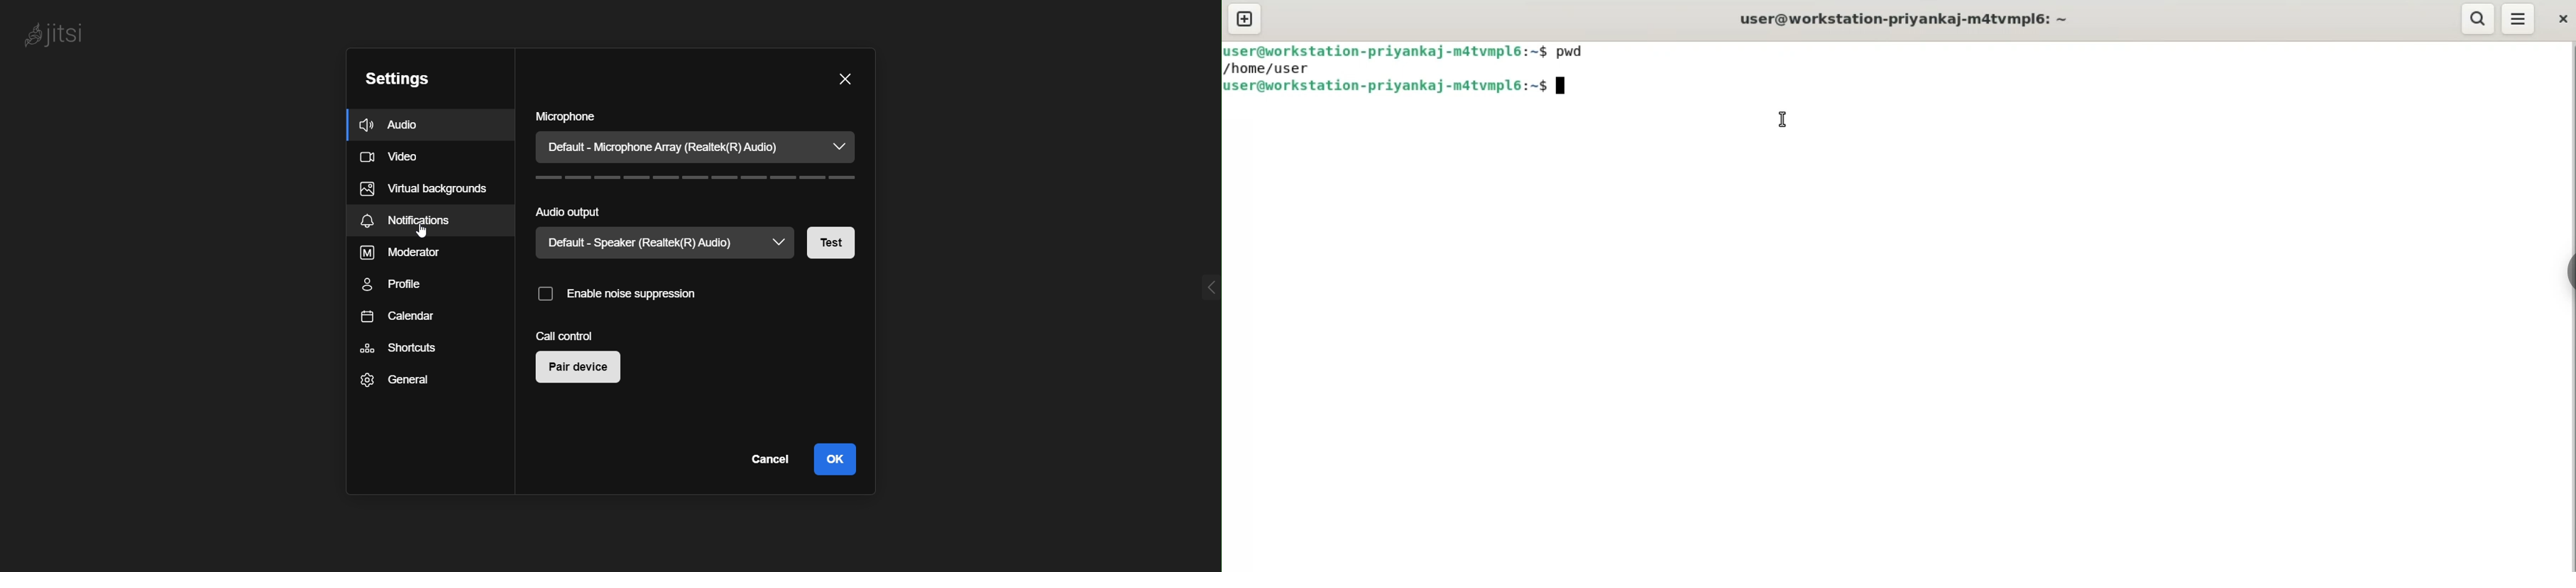 Image resolution: width=2576 pixels, height=588 pixels. What do you see at coordinates (401, 349) in the screenshot?
I see `shortcuts` at bounding box center [401, 349].